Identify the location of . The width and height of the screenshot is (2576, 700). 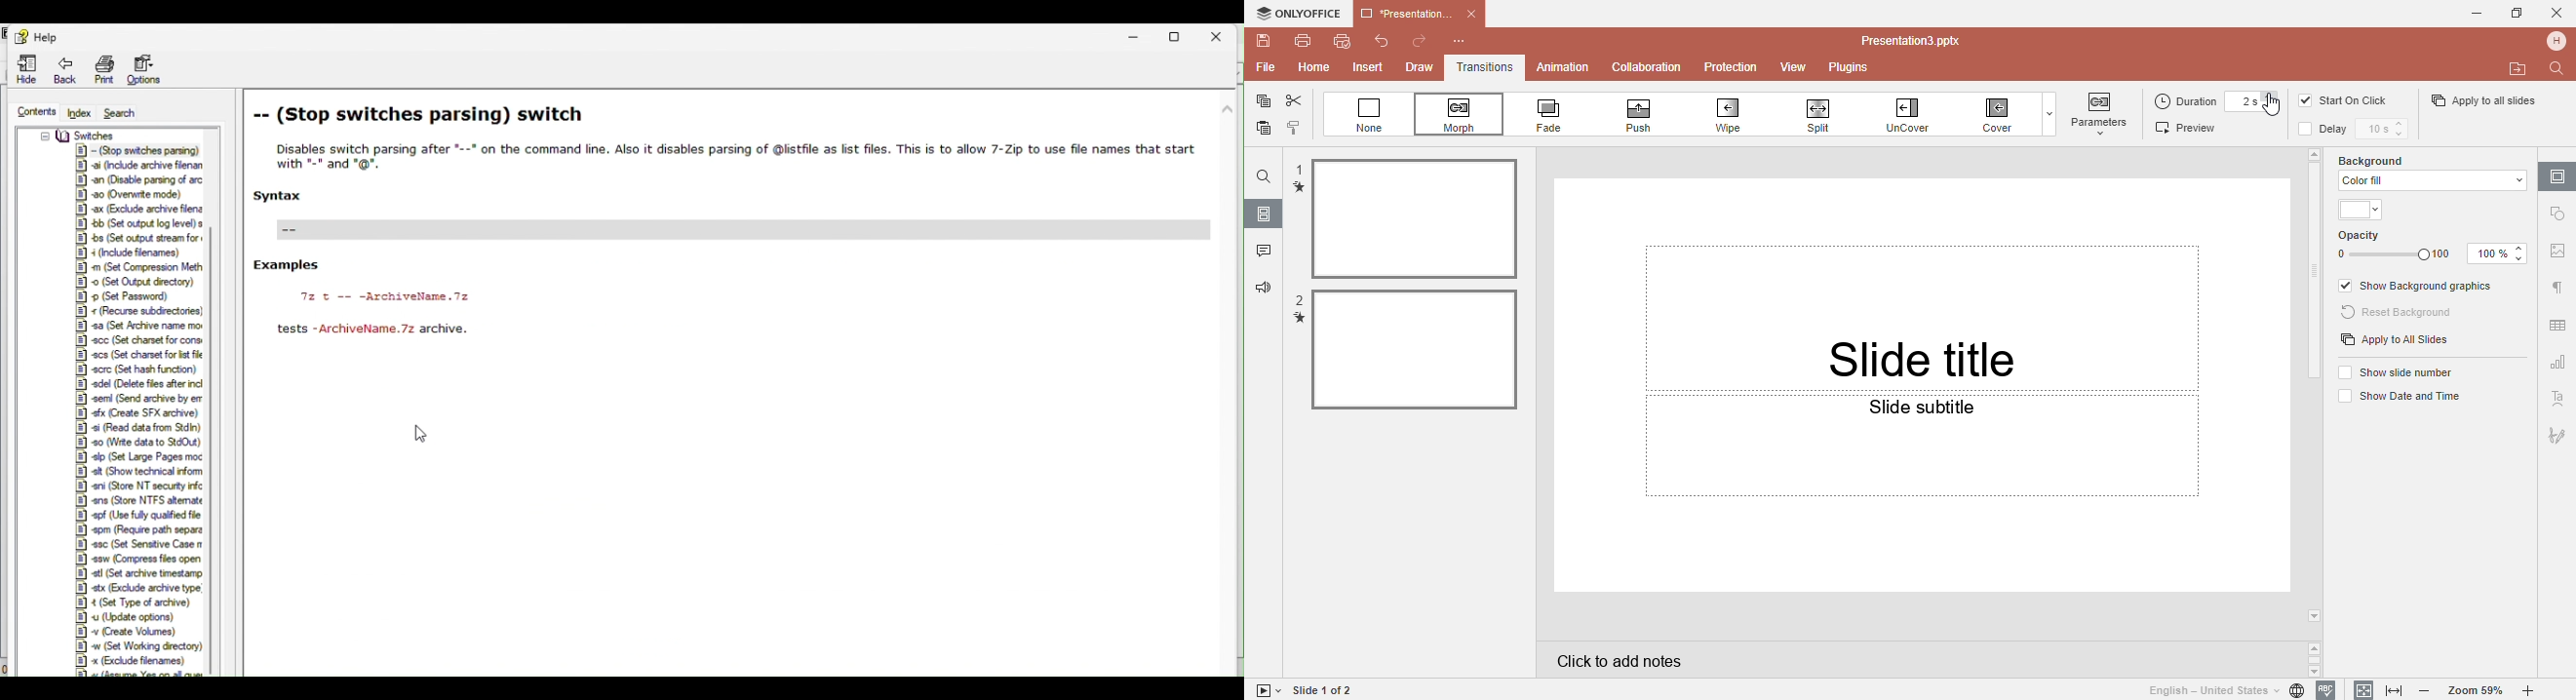
(140, 427).